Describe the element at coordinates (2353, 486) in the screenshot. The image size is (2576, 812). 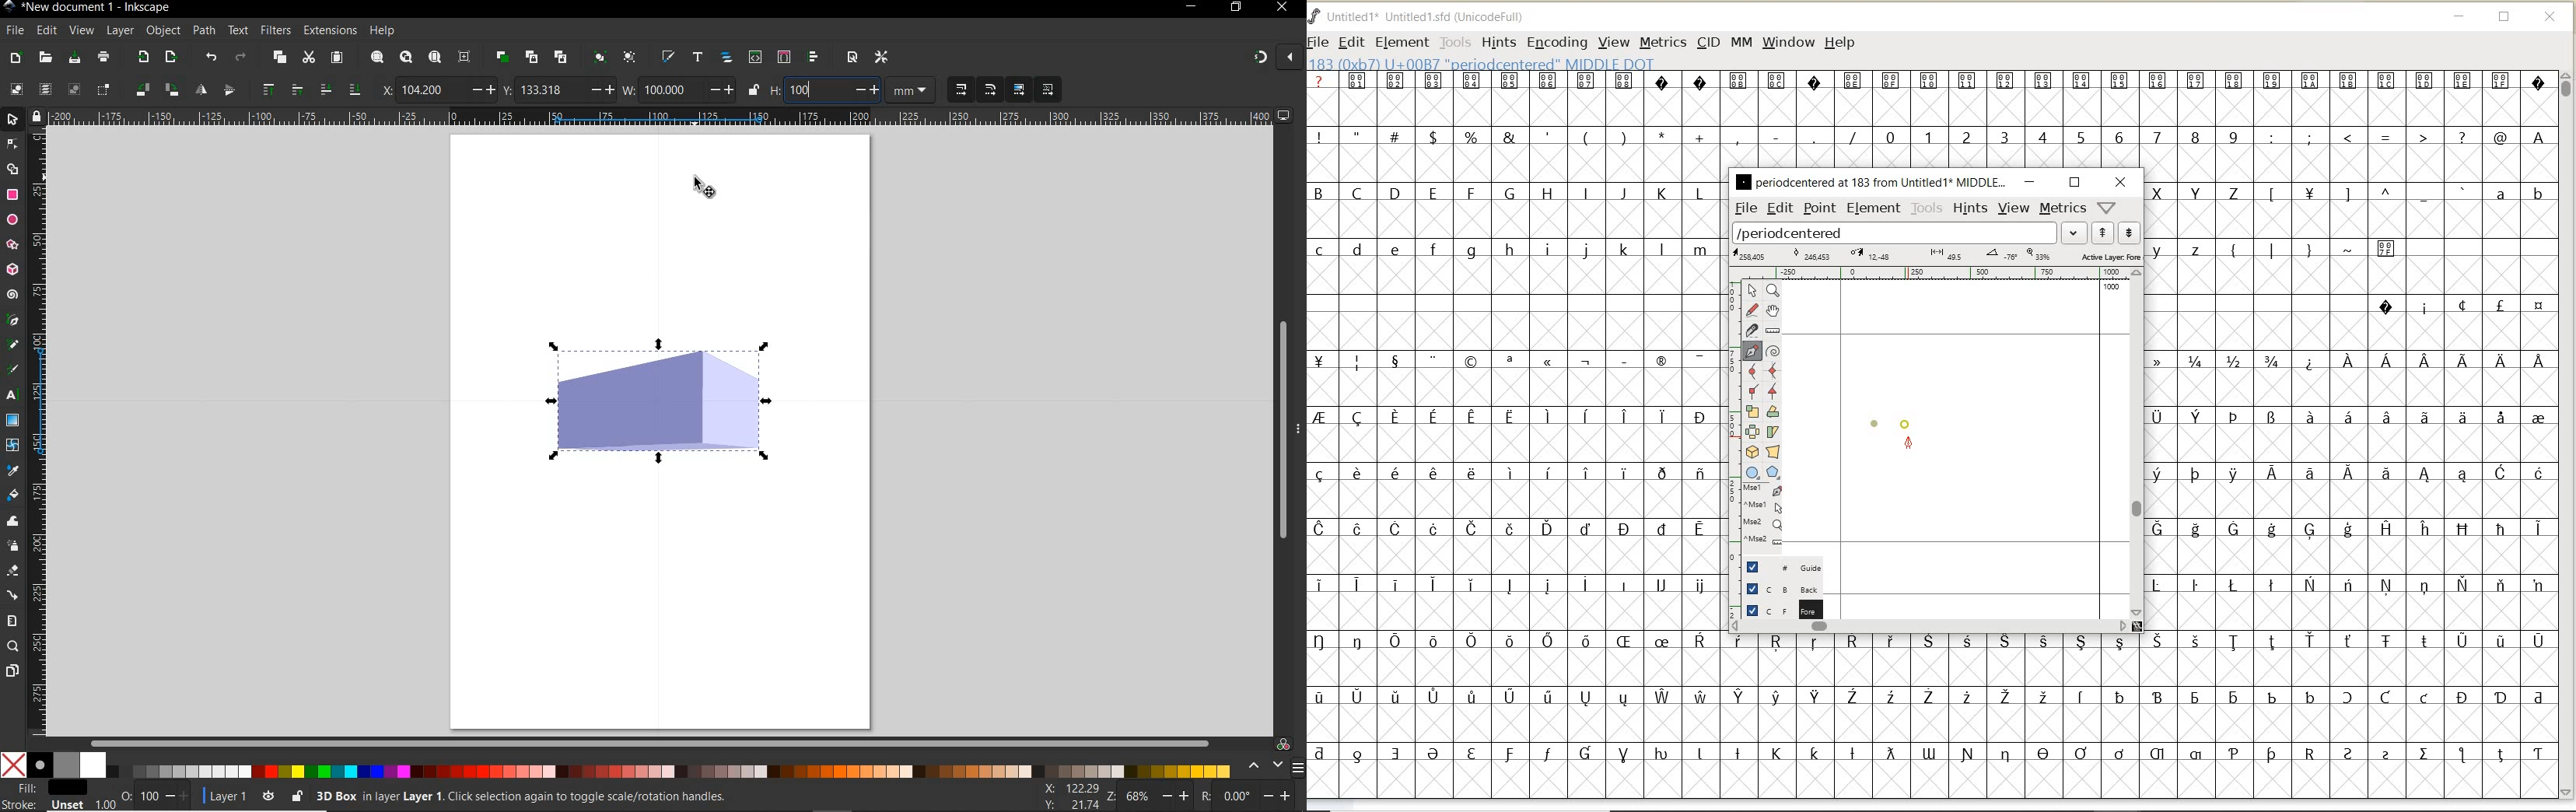
I see `special characters` at that location.